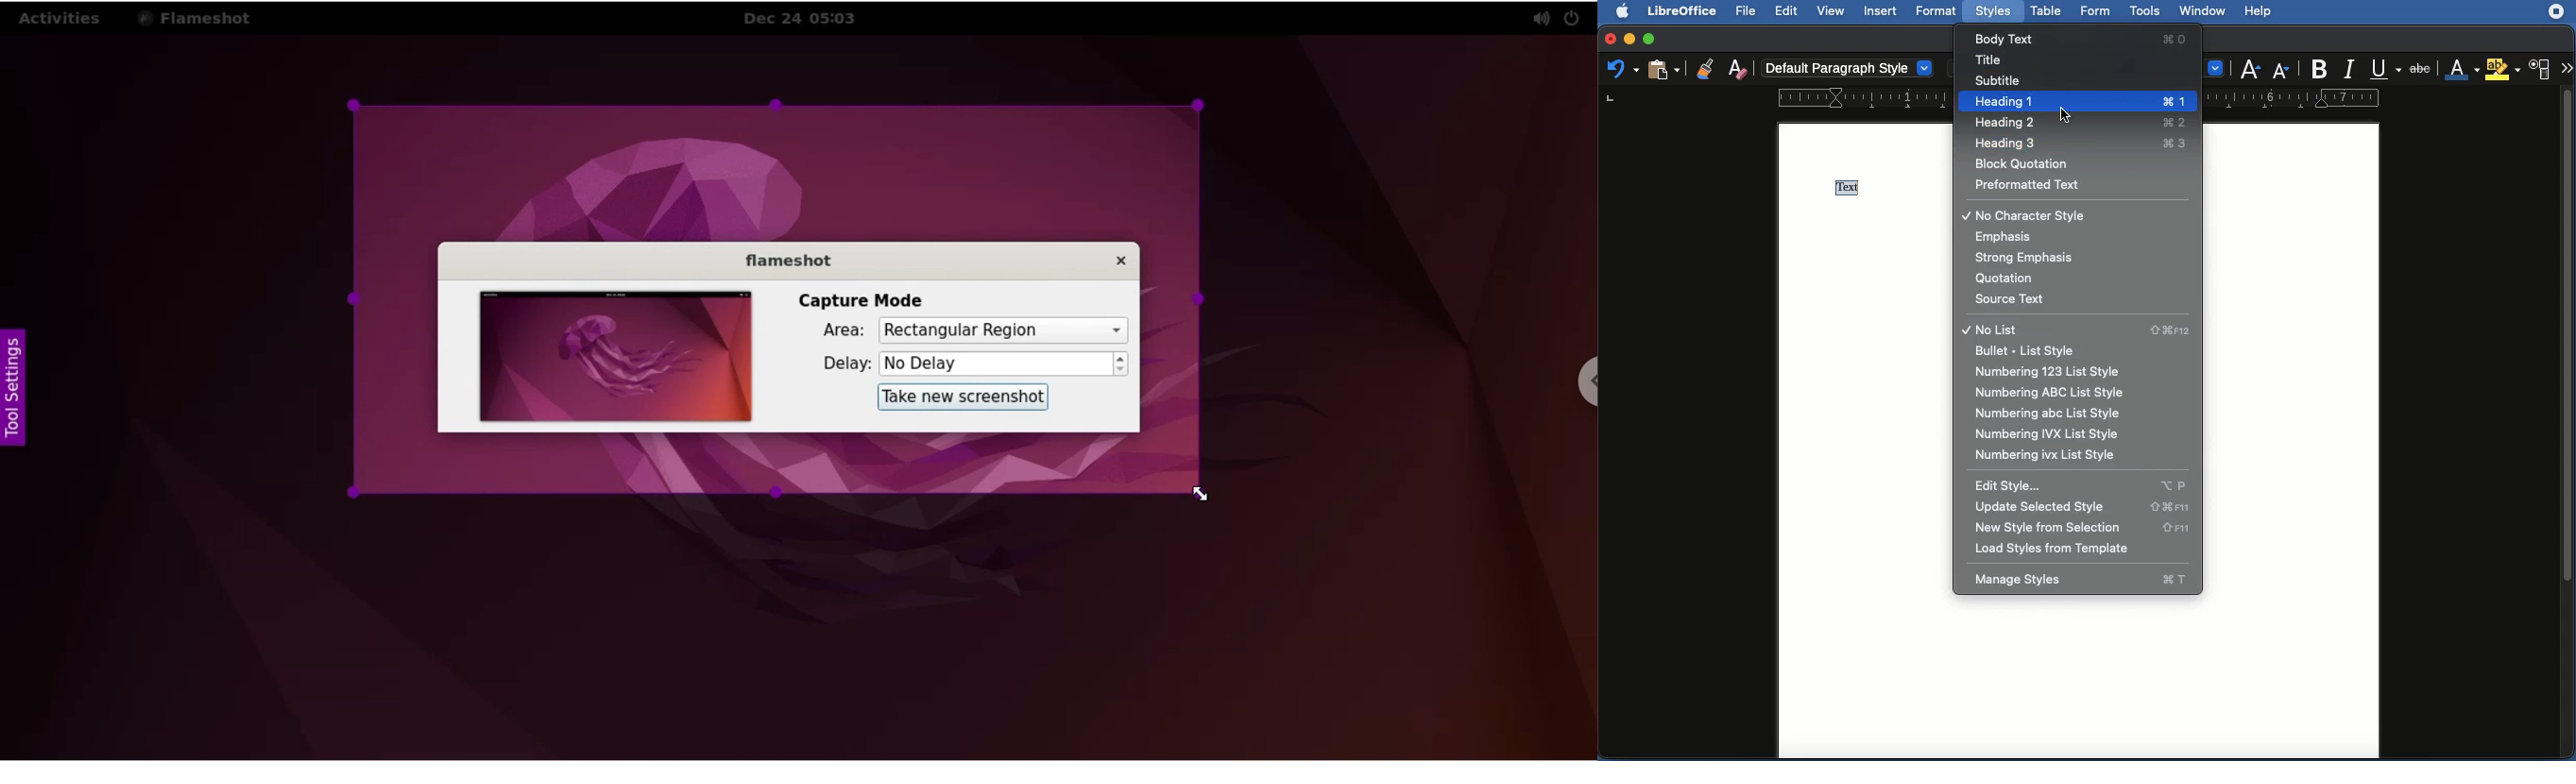 The image size is (2576, 784). Describe the element at coordinates (1628, 12) in the screenshot. I see `Apple logo` at that location.